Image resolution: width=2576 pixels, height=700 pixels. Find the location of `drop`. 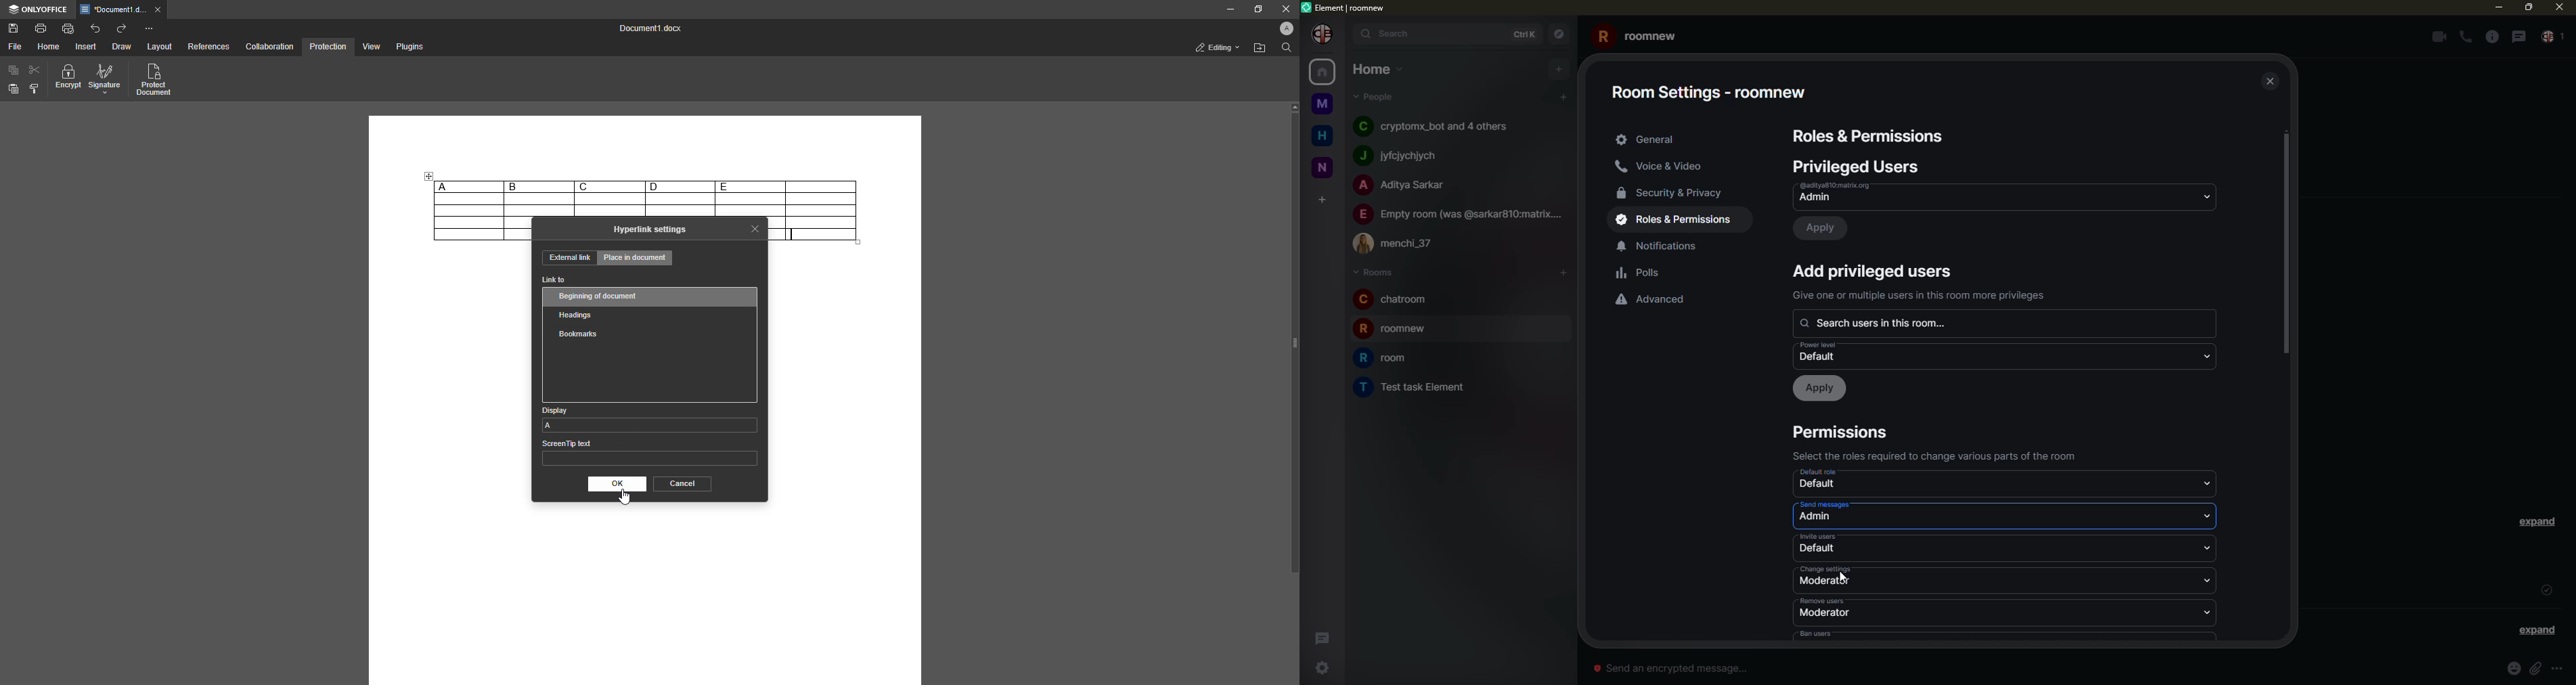

drop is located at coordinates (2205, 196).